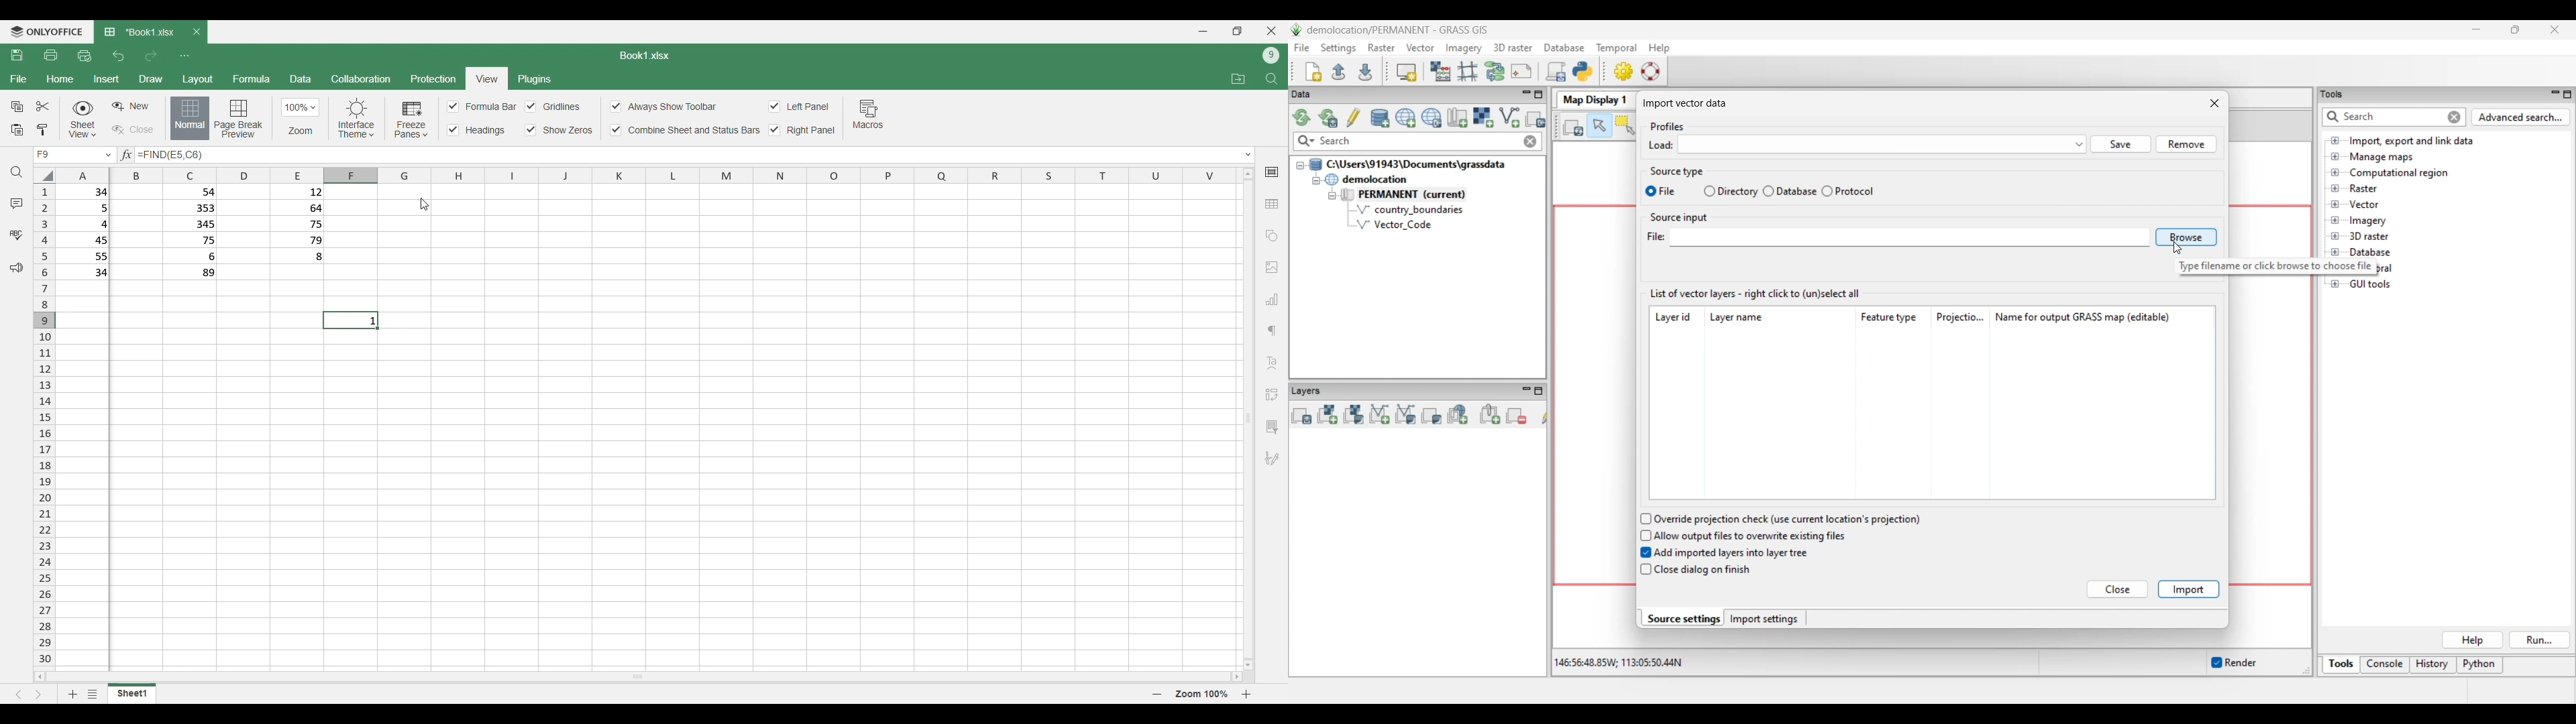  What do you see at coordinates (1271, 395) in the screenshot?
I see `Insert pivot table` at bounding box center [1271, 395].